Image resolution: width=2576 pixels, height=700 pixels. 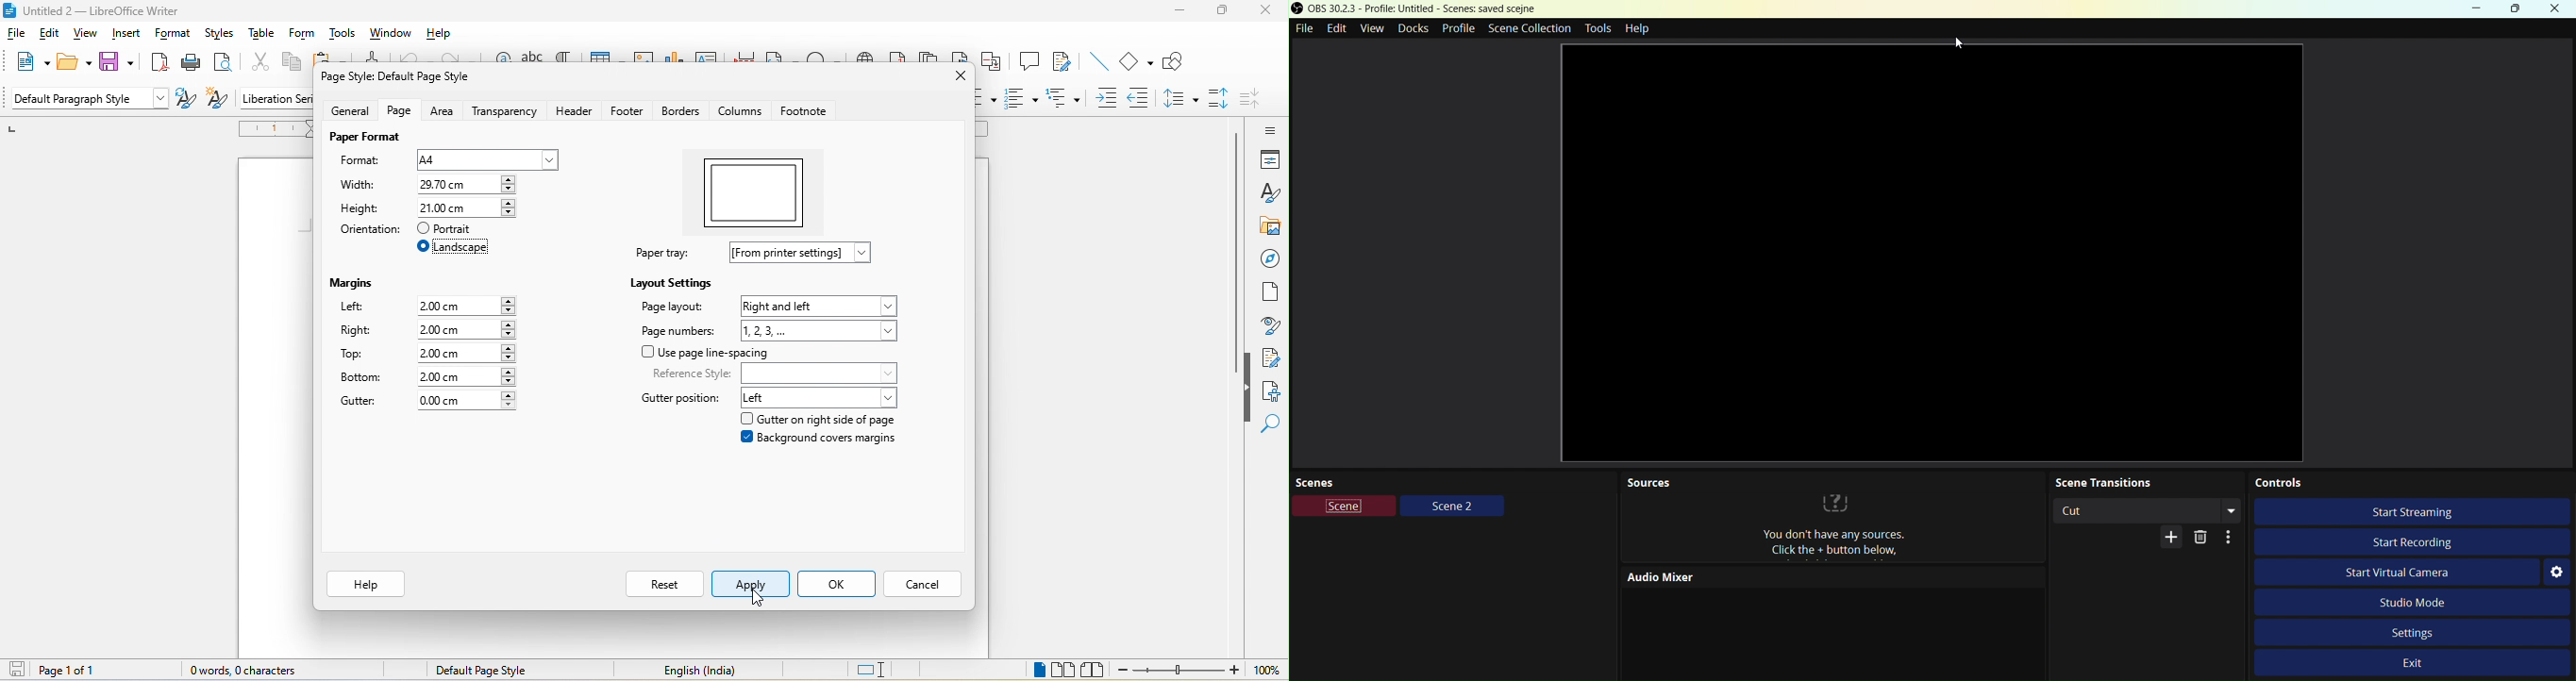 I want to click on bottom, so click(x=365, y=379).